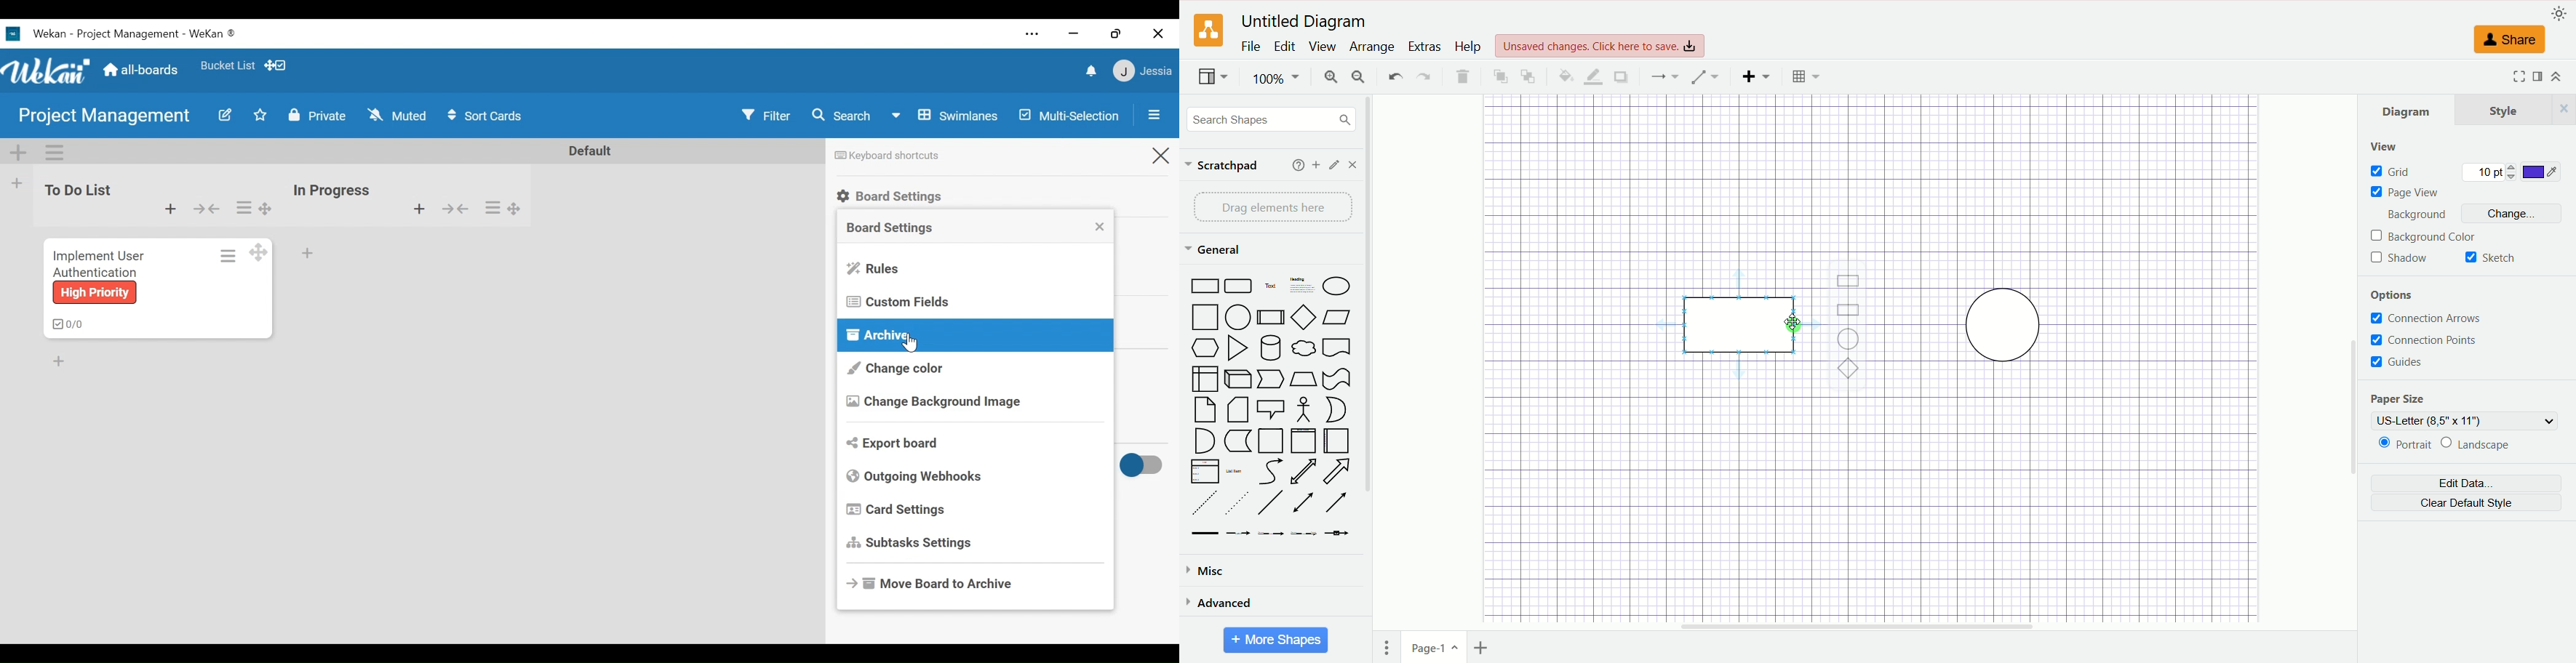 This screenshot has height=672, width=2576. Describe the element at coordinates (275, 65) in the screenshot. I see `show/hide Desktop drag handles` at that location.